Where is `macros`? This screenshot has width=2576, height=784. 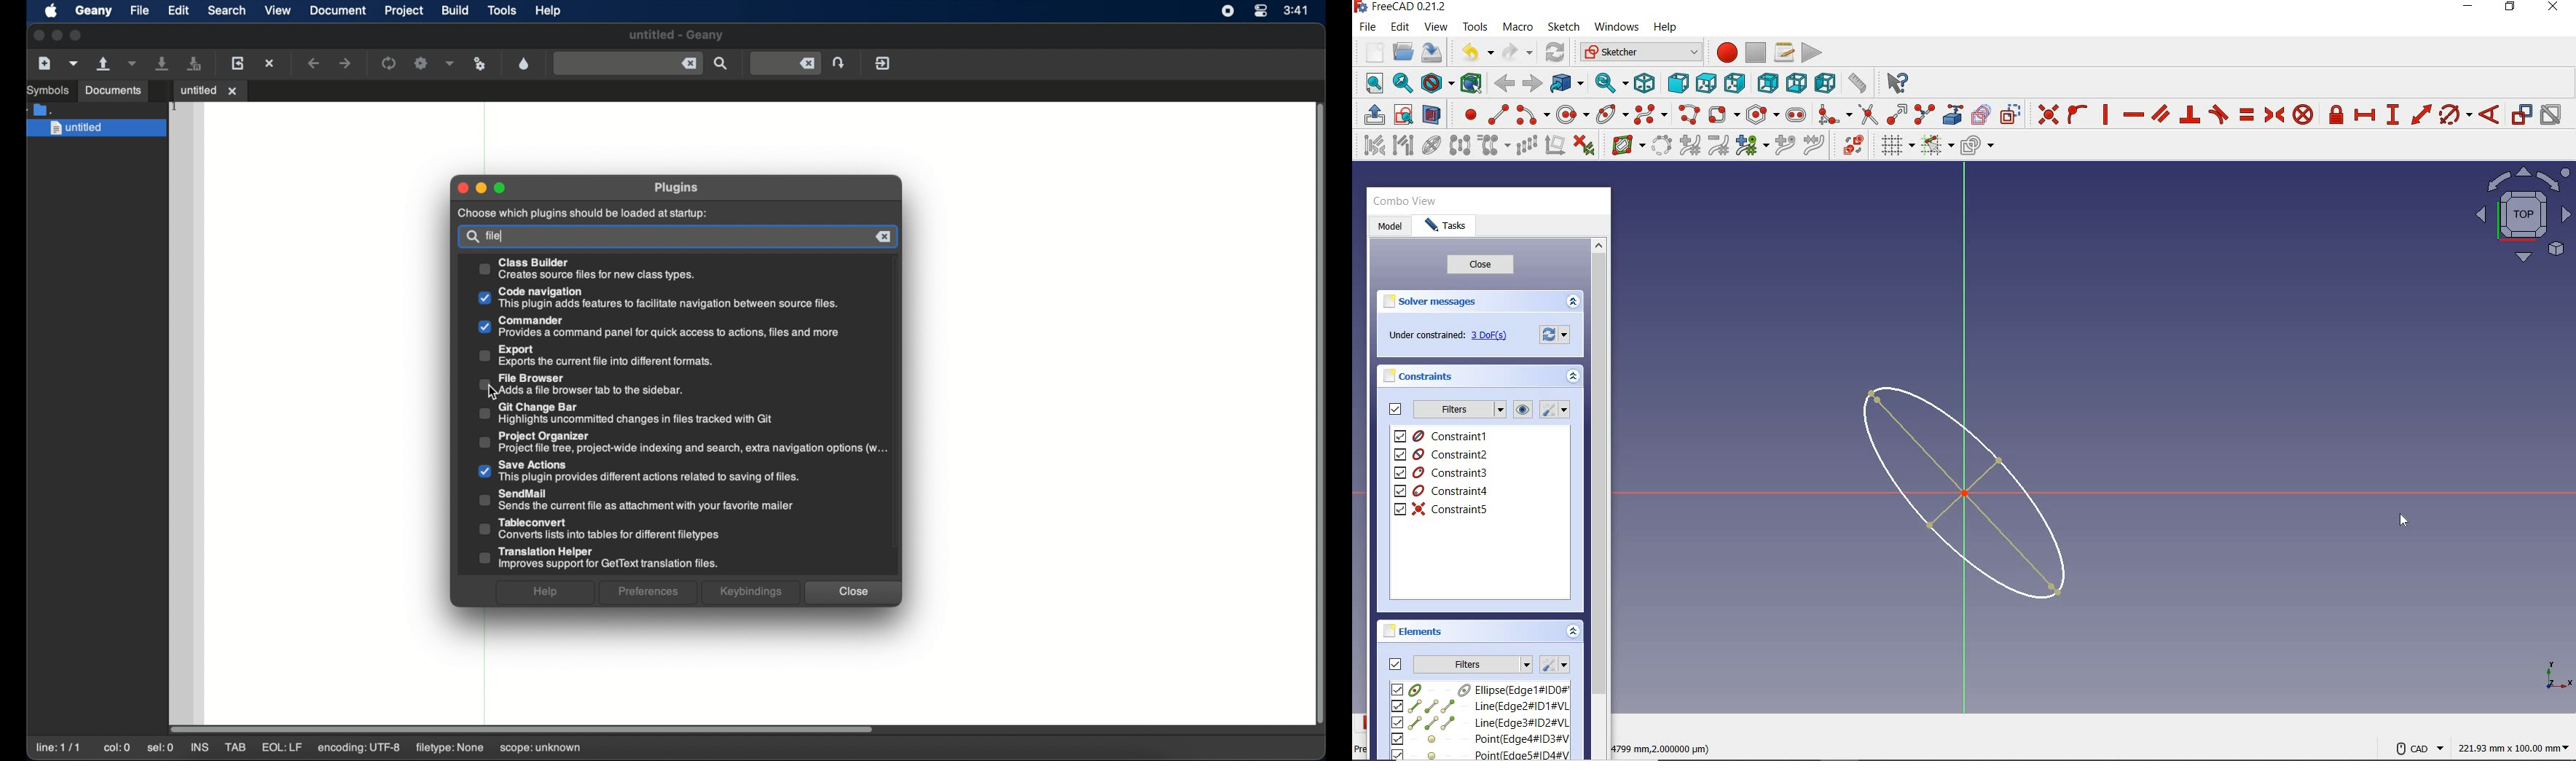
macros is located at coordinates (1783, 51).